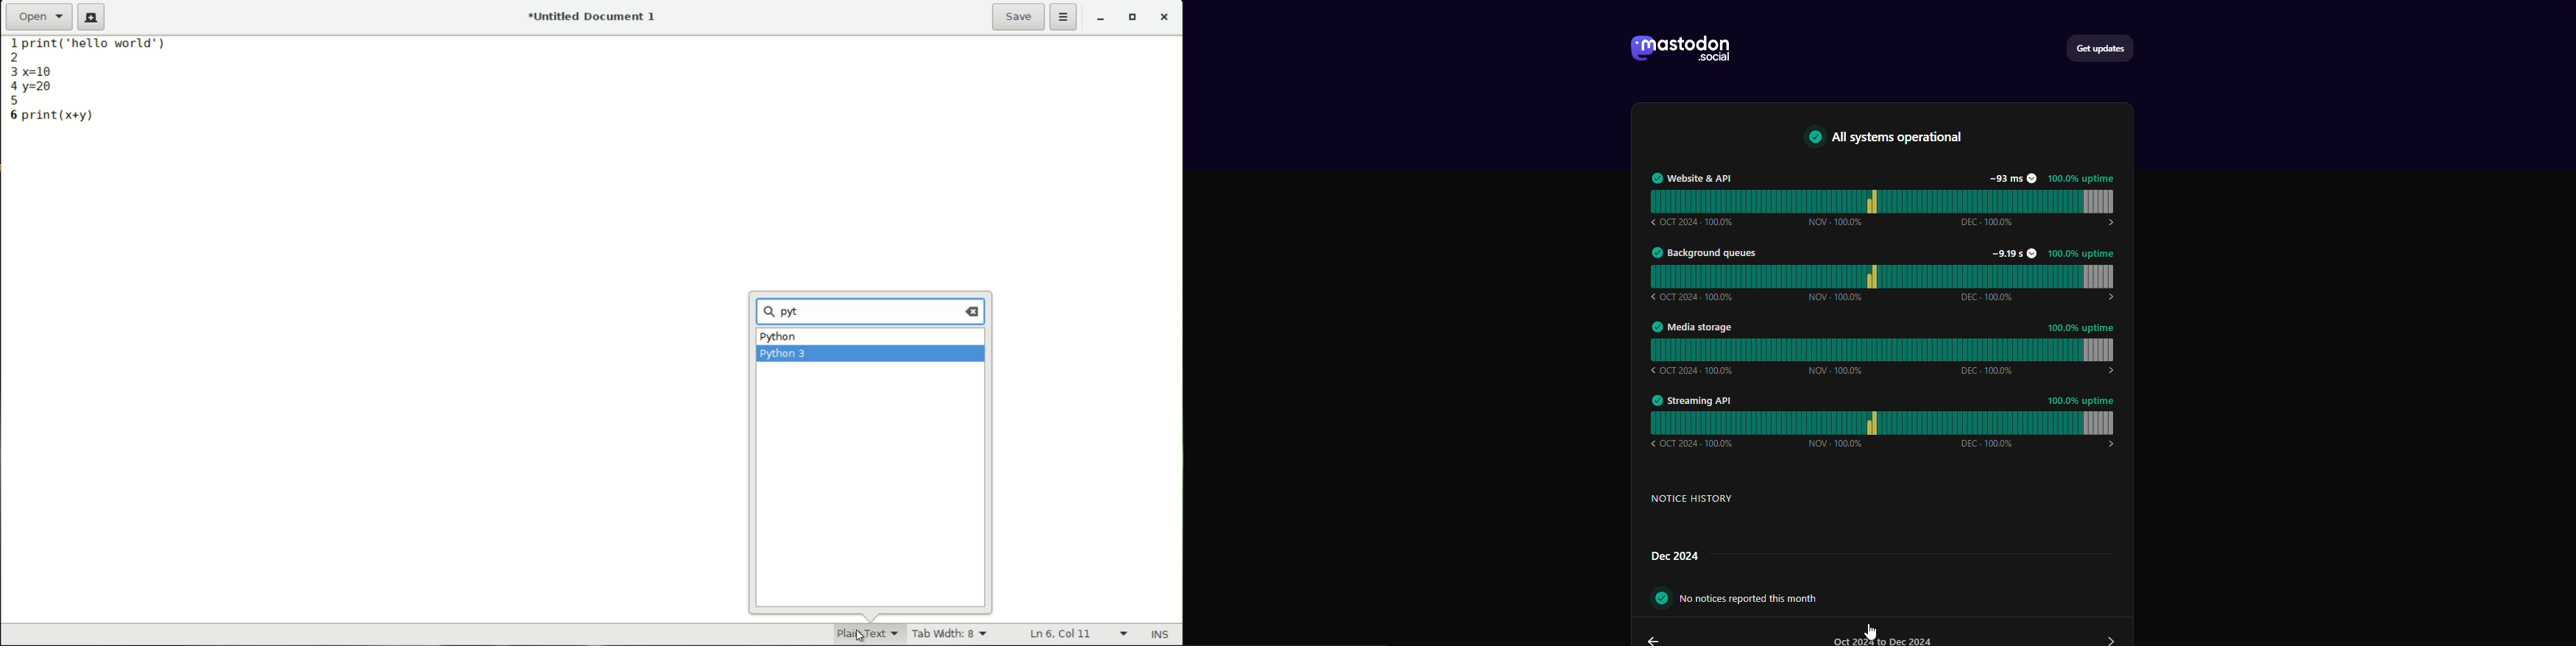 This screenshot has width=2576, height=672. What do you see at coordinates (1897, 138) in the screenshot?
I see `All systems operational` at bounding box center [1897, 138].